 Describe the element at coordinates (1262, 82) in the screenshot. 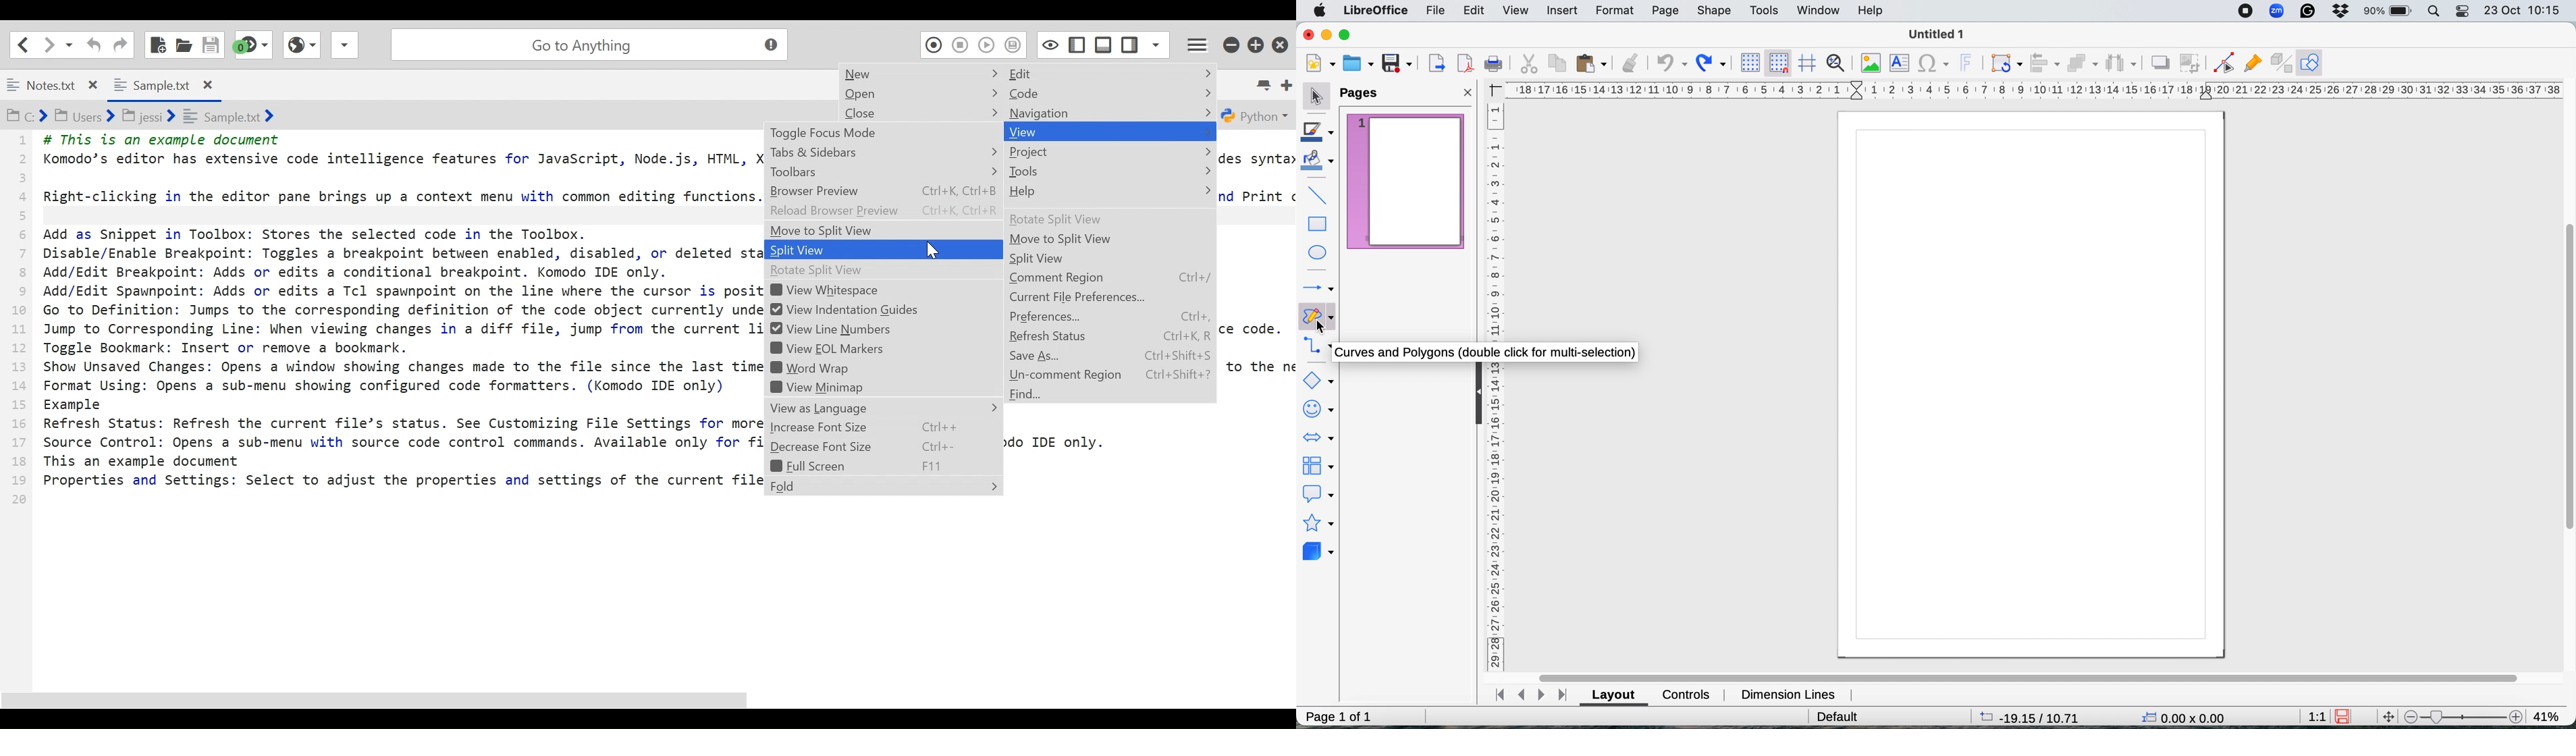

I see `List all tabs` at that location.